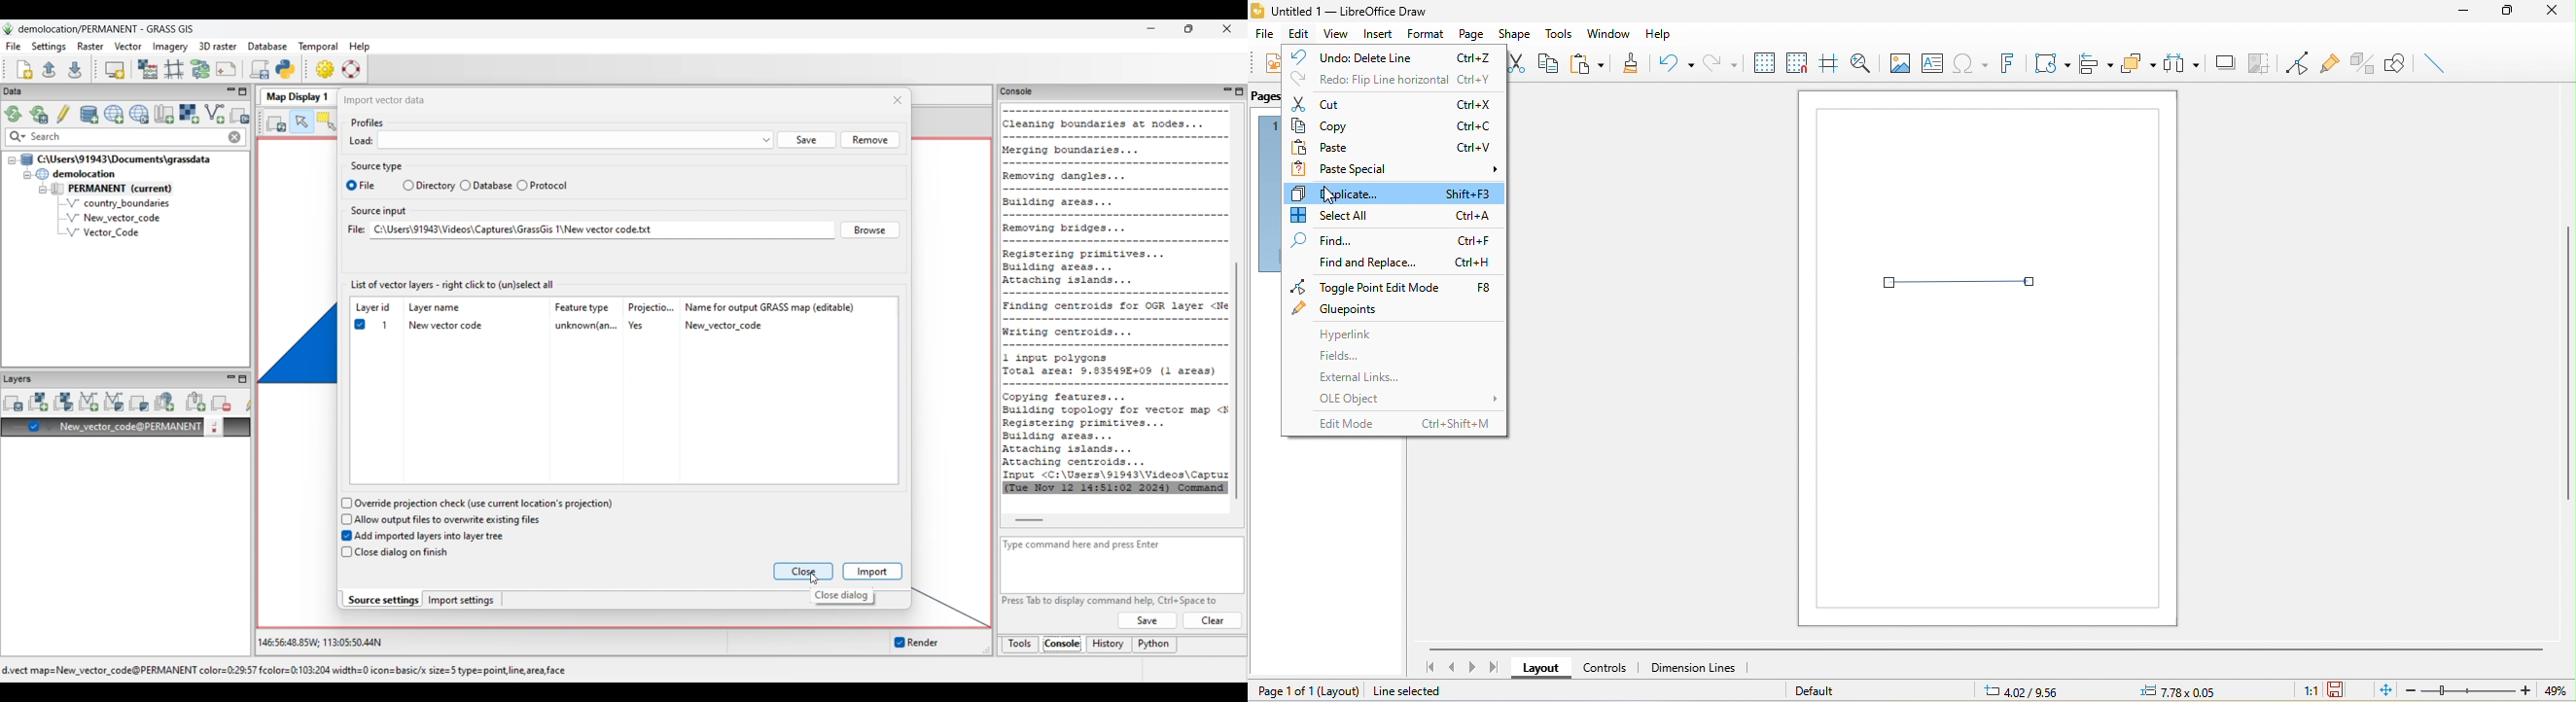 Image resolution: width=2576 pixels, height=728 pixels. I want to click on help, so click(1666, 35).